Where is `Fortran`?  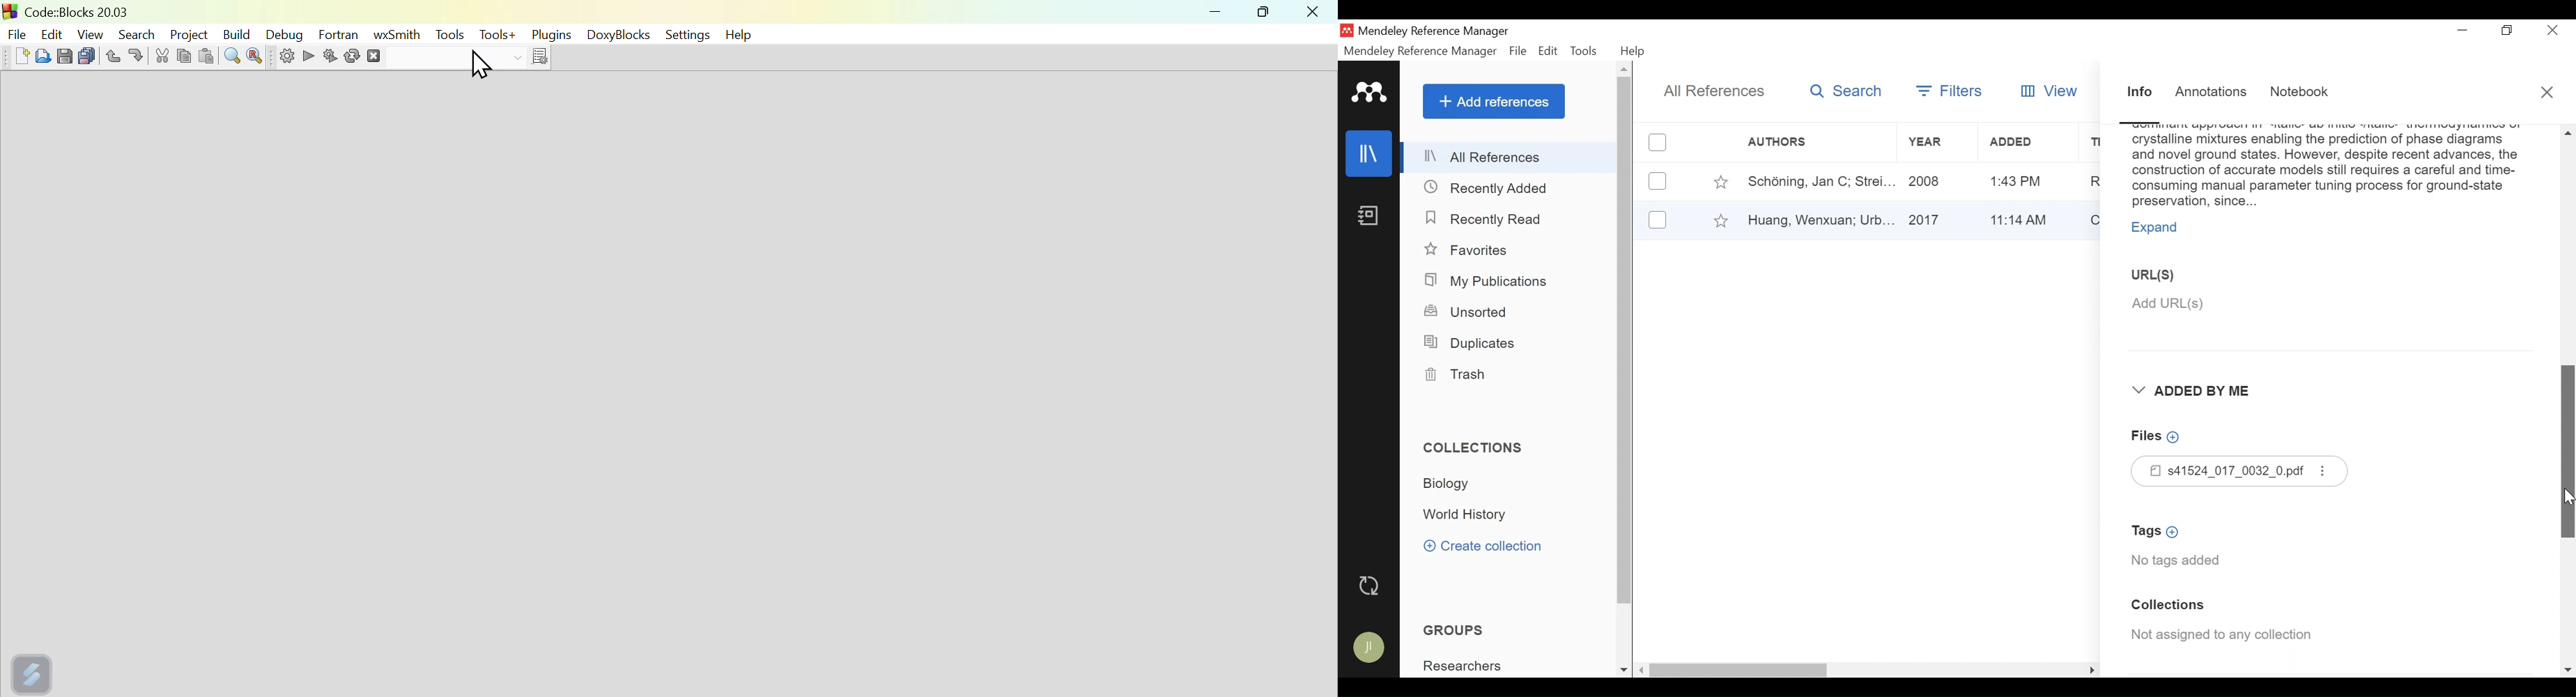
Fortran is located at coordinates (339, 34).